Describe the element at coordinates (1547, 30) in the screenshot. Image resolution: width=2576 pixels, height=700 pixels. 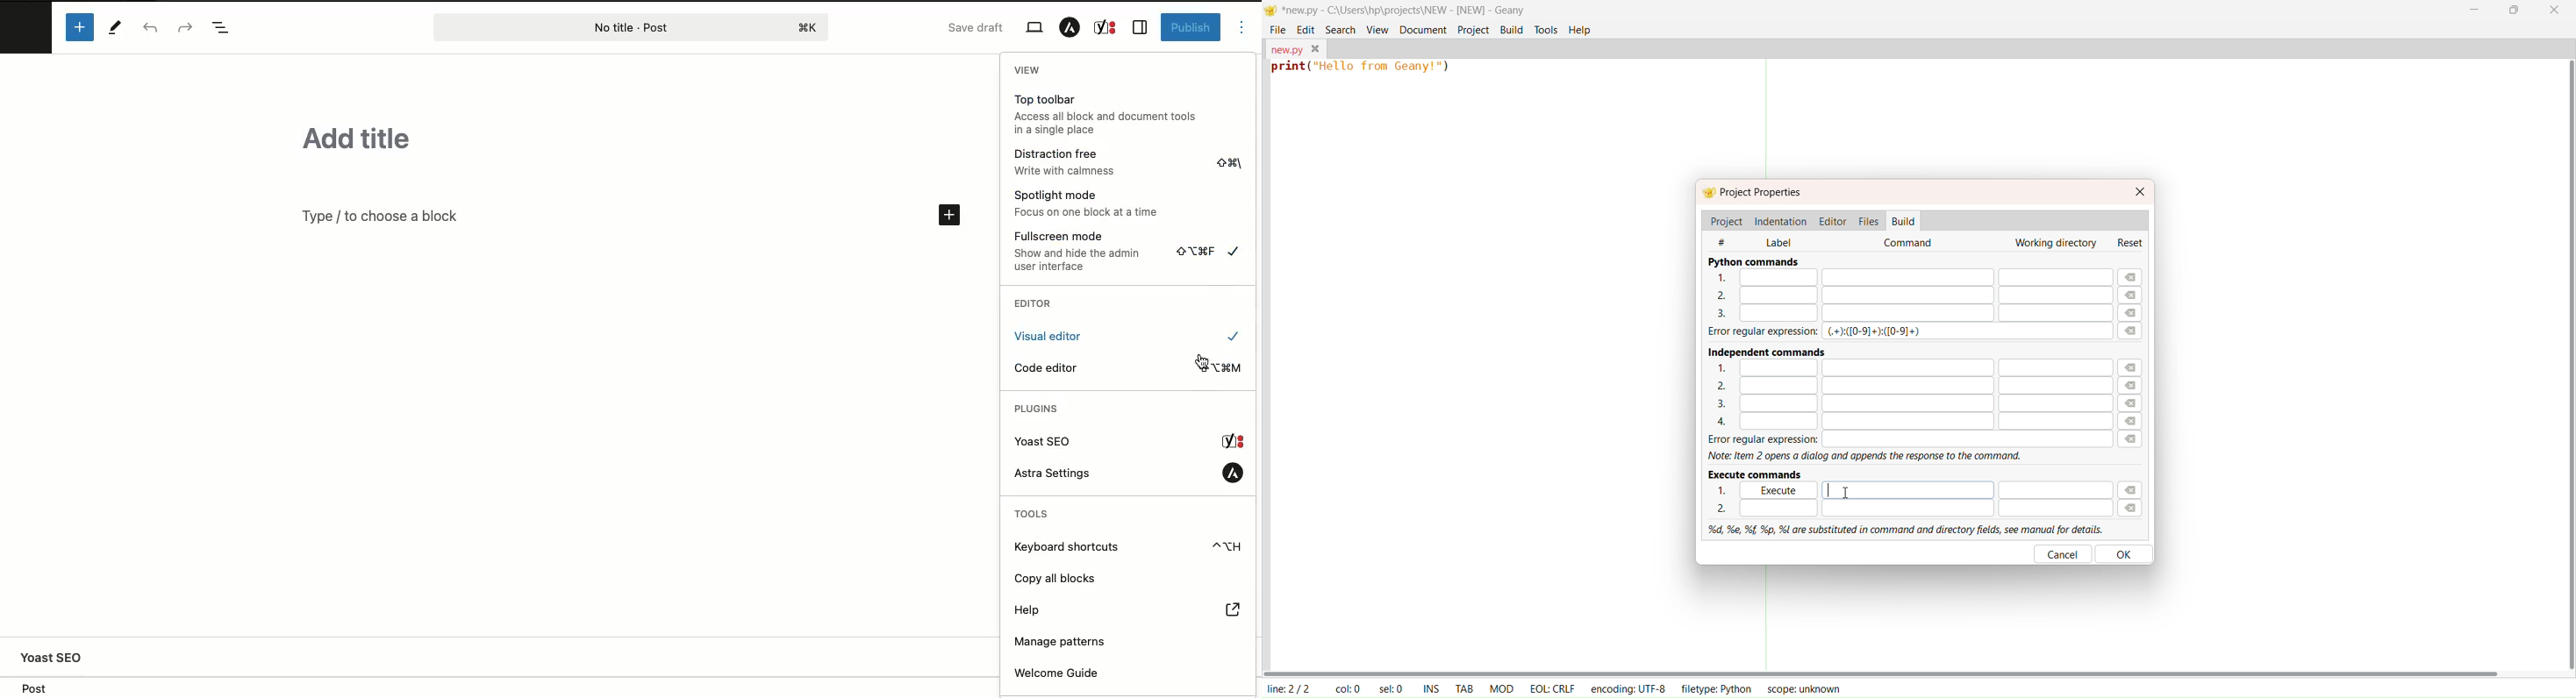
I see `tools` at that location.